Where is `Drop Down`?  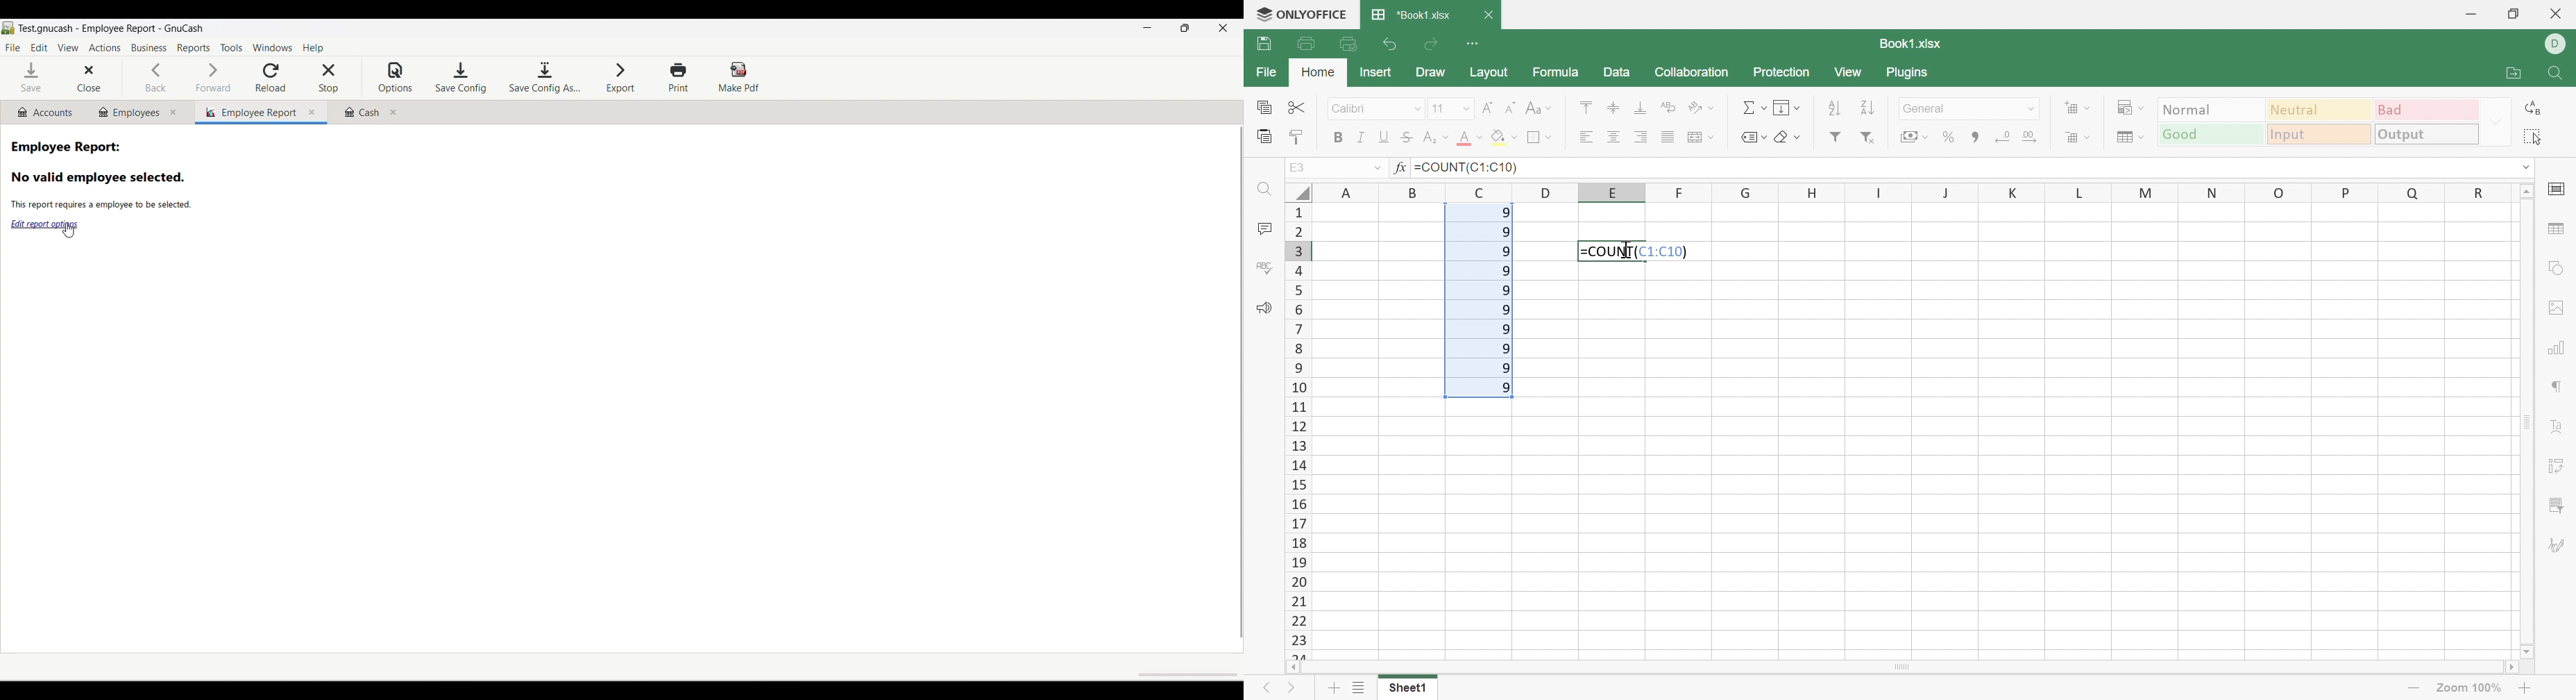
Drop Down is located at coordinates (2525, 167).